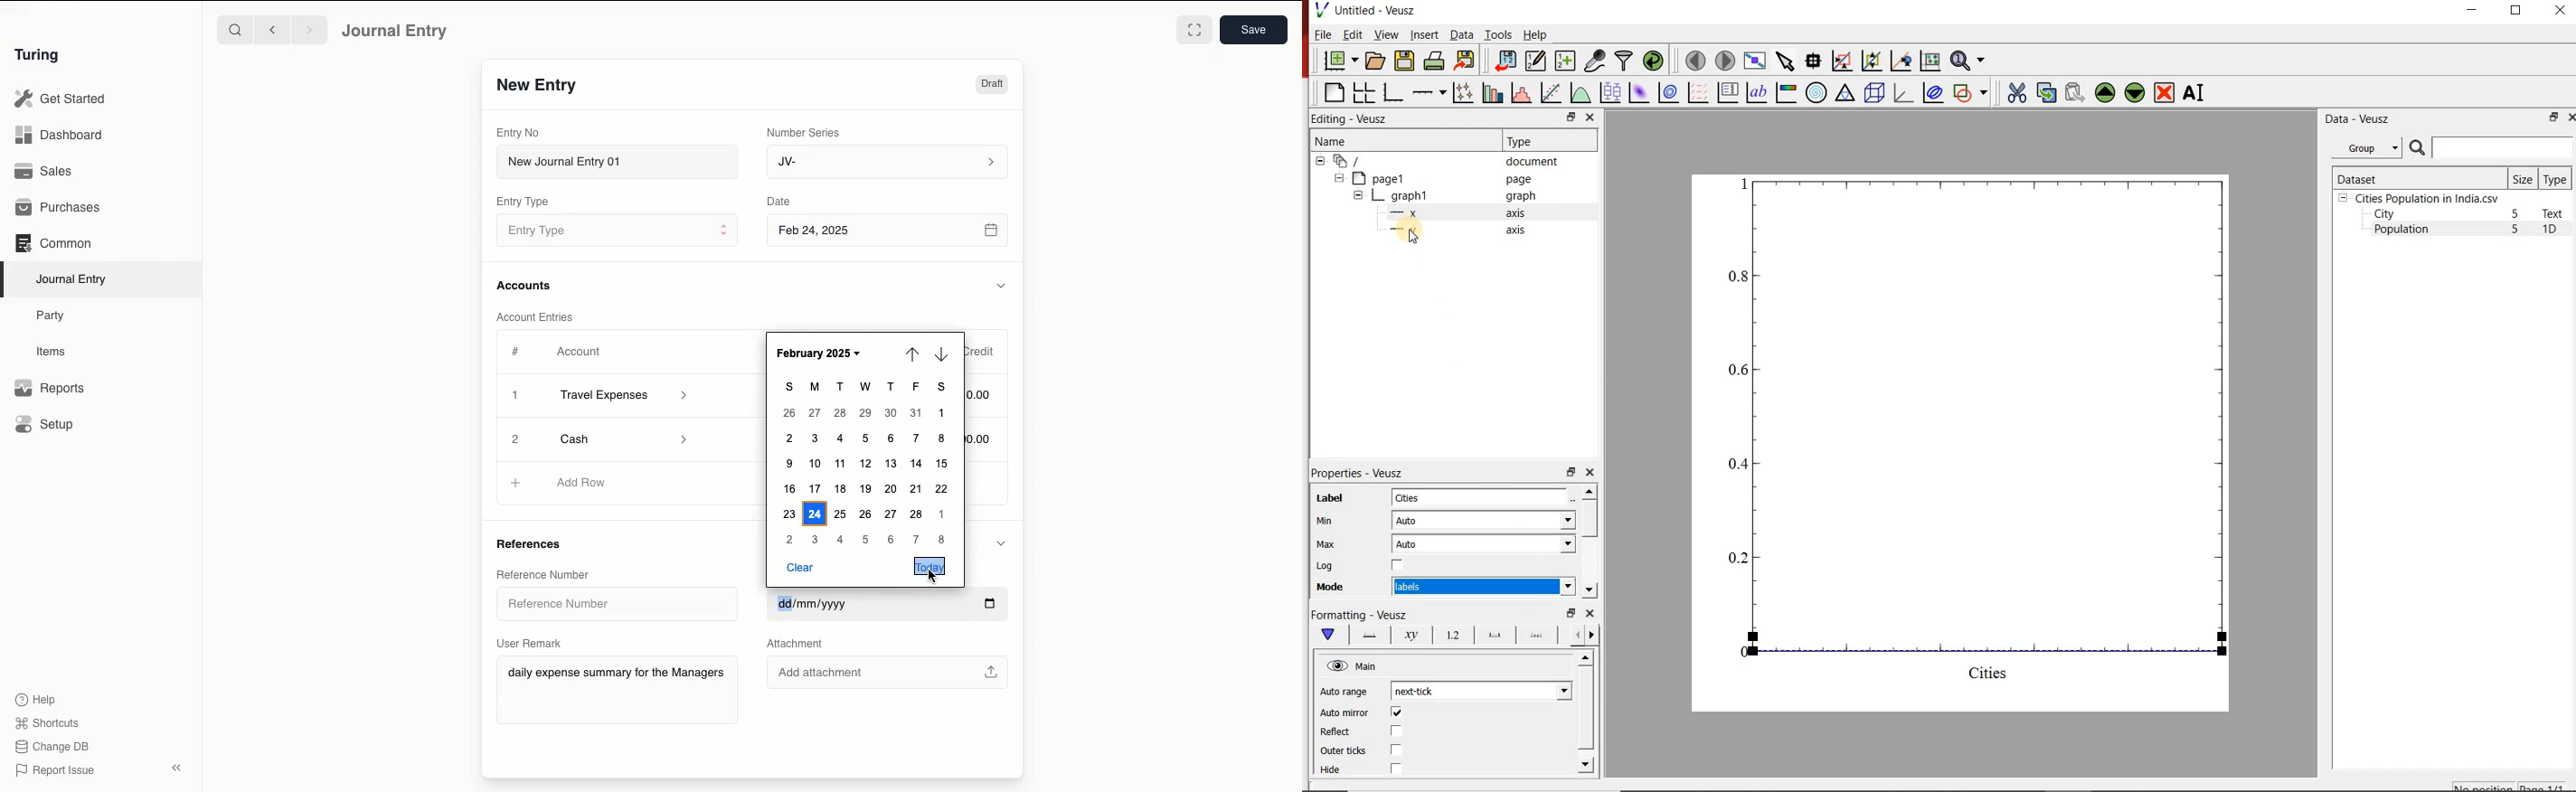 The width and height of the screenshot is (2576, 812). I want to click on Save, so click(1254, 30).